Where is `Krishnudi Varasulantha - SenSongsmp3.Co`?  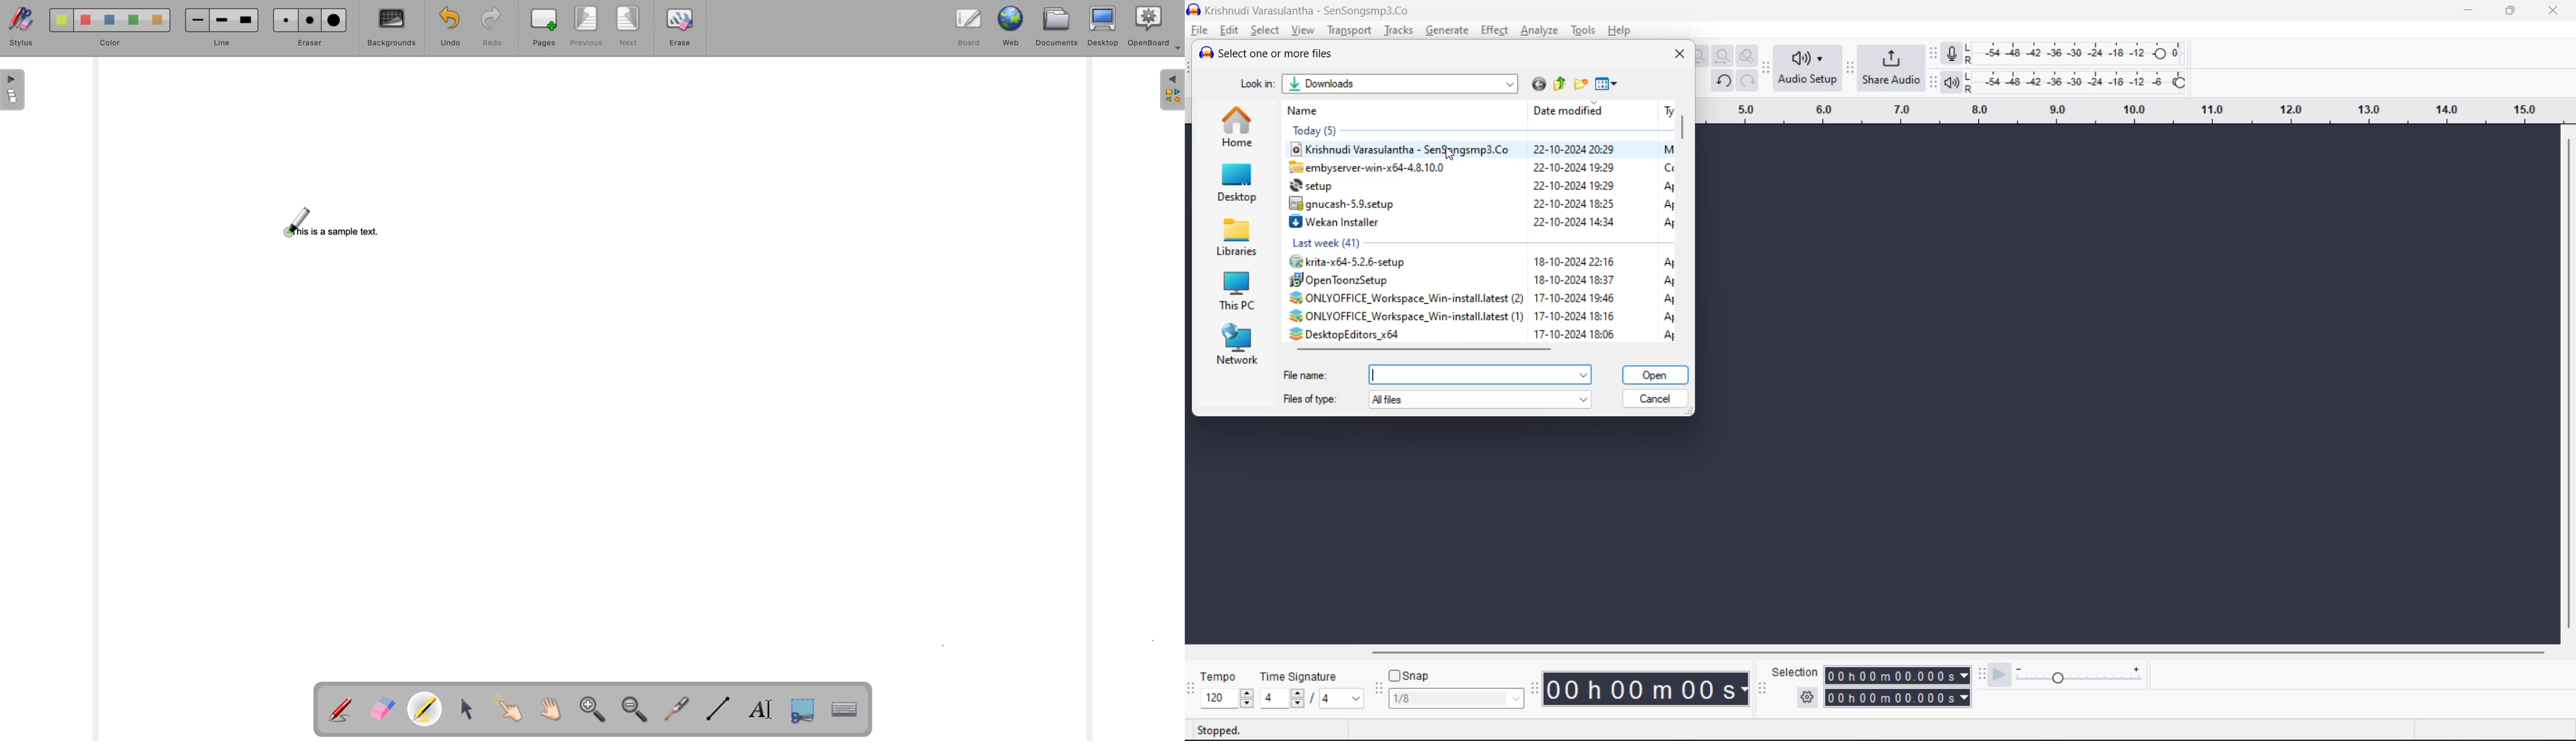
Krishnudi Varasulantha - SenSongsmp3.Co is located at coordinates (1305, 11).